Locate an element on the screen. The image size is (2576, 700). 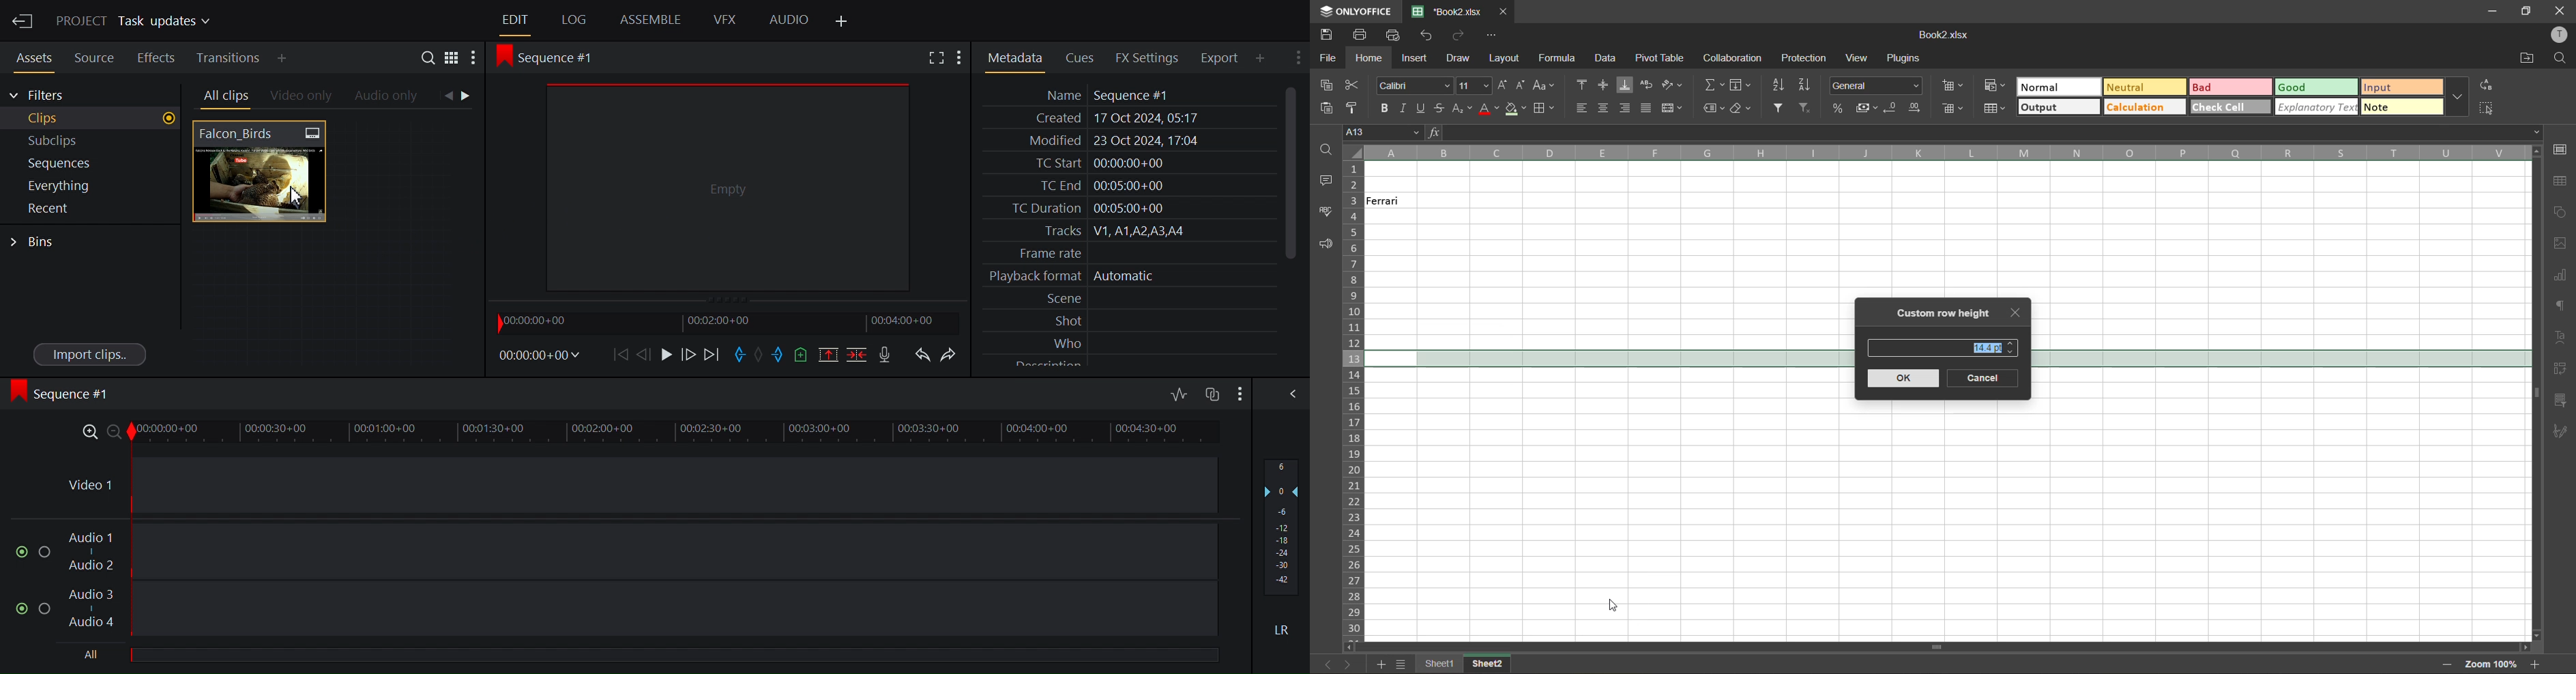
filter is located at coordinates (1781, 108).